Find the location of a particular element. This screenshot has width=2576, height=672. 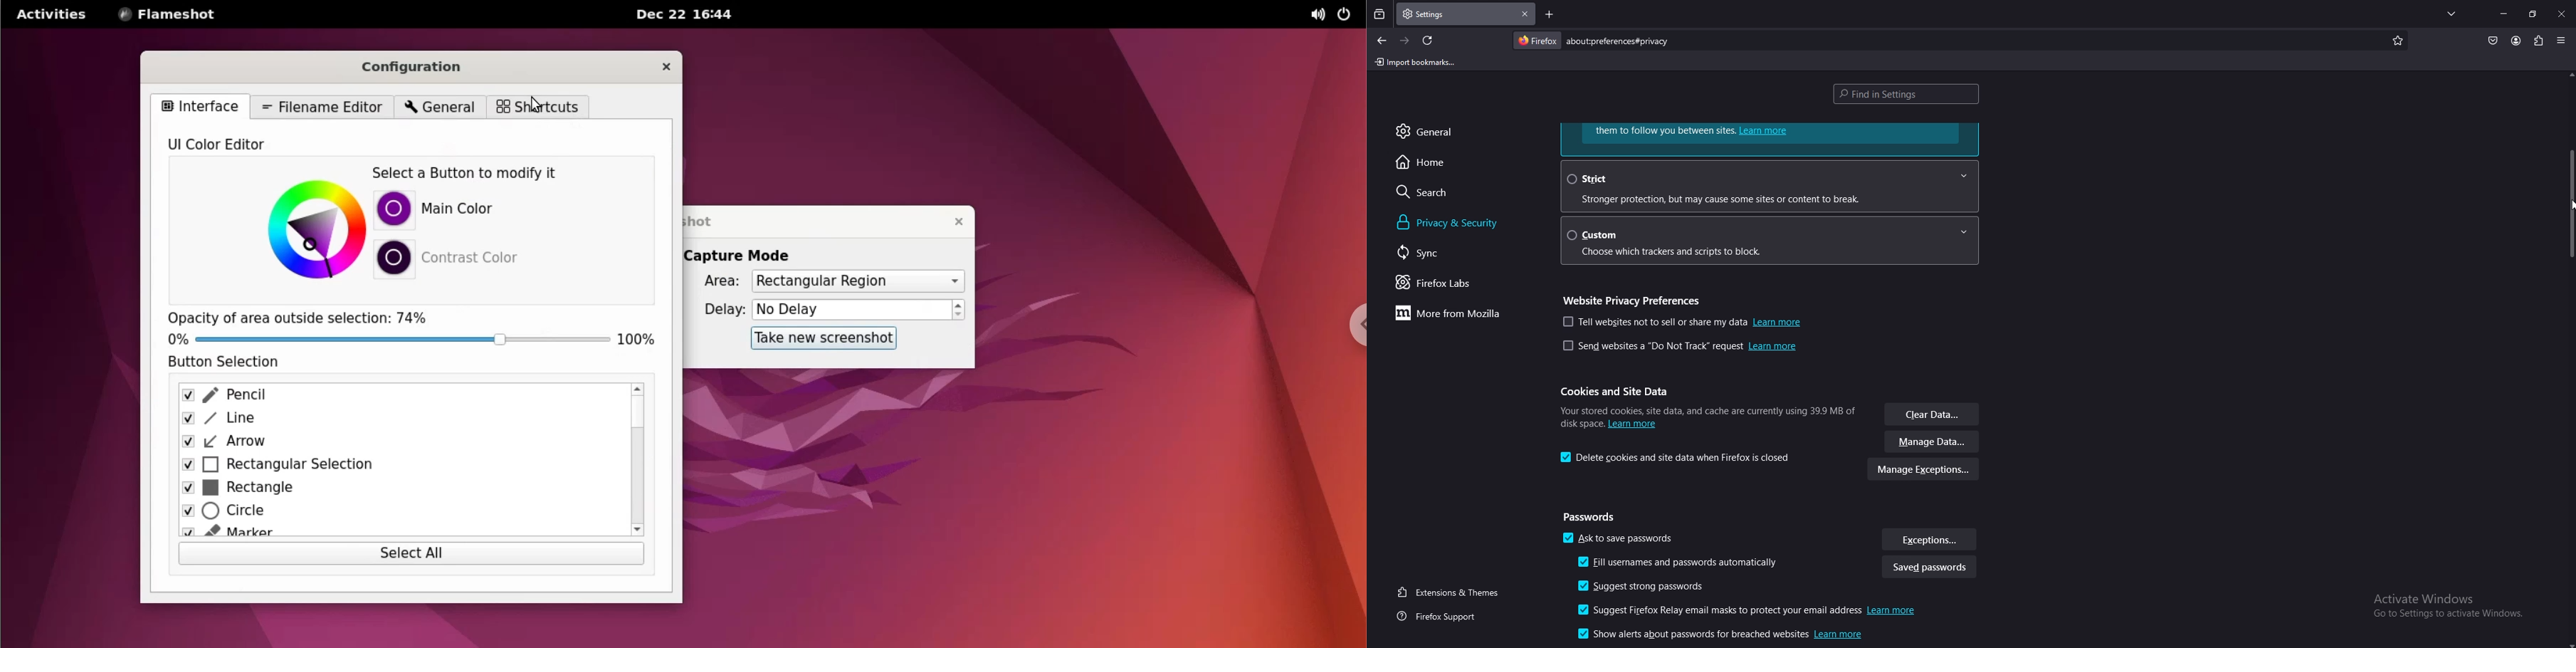

contrast color is located at coordinates (470, 263).